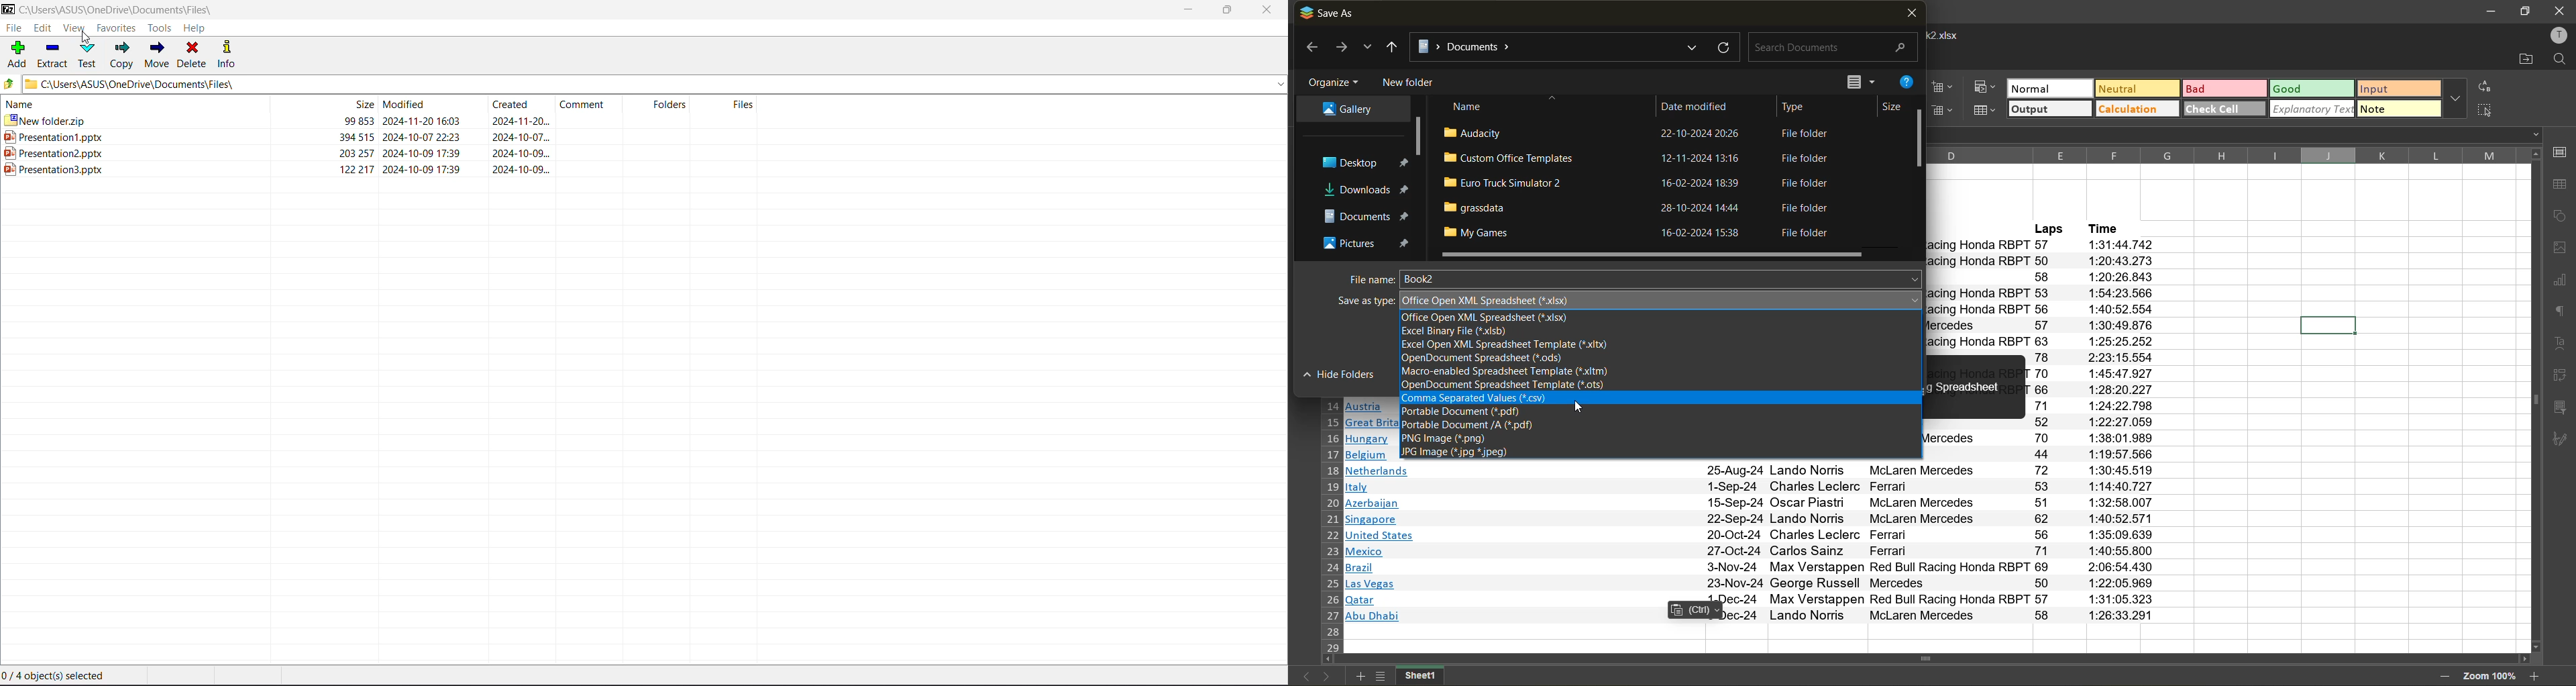 This screenshot has width=2576, height=700. What do you see at coordinates (2561, 408) in the screenshot?
I see `slicer` at bounding box center [2561, 408].